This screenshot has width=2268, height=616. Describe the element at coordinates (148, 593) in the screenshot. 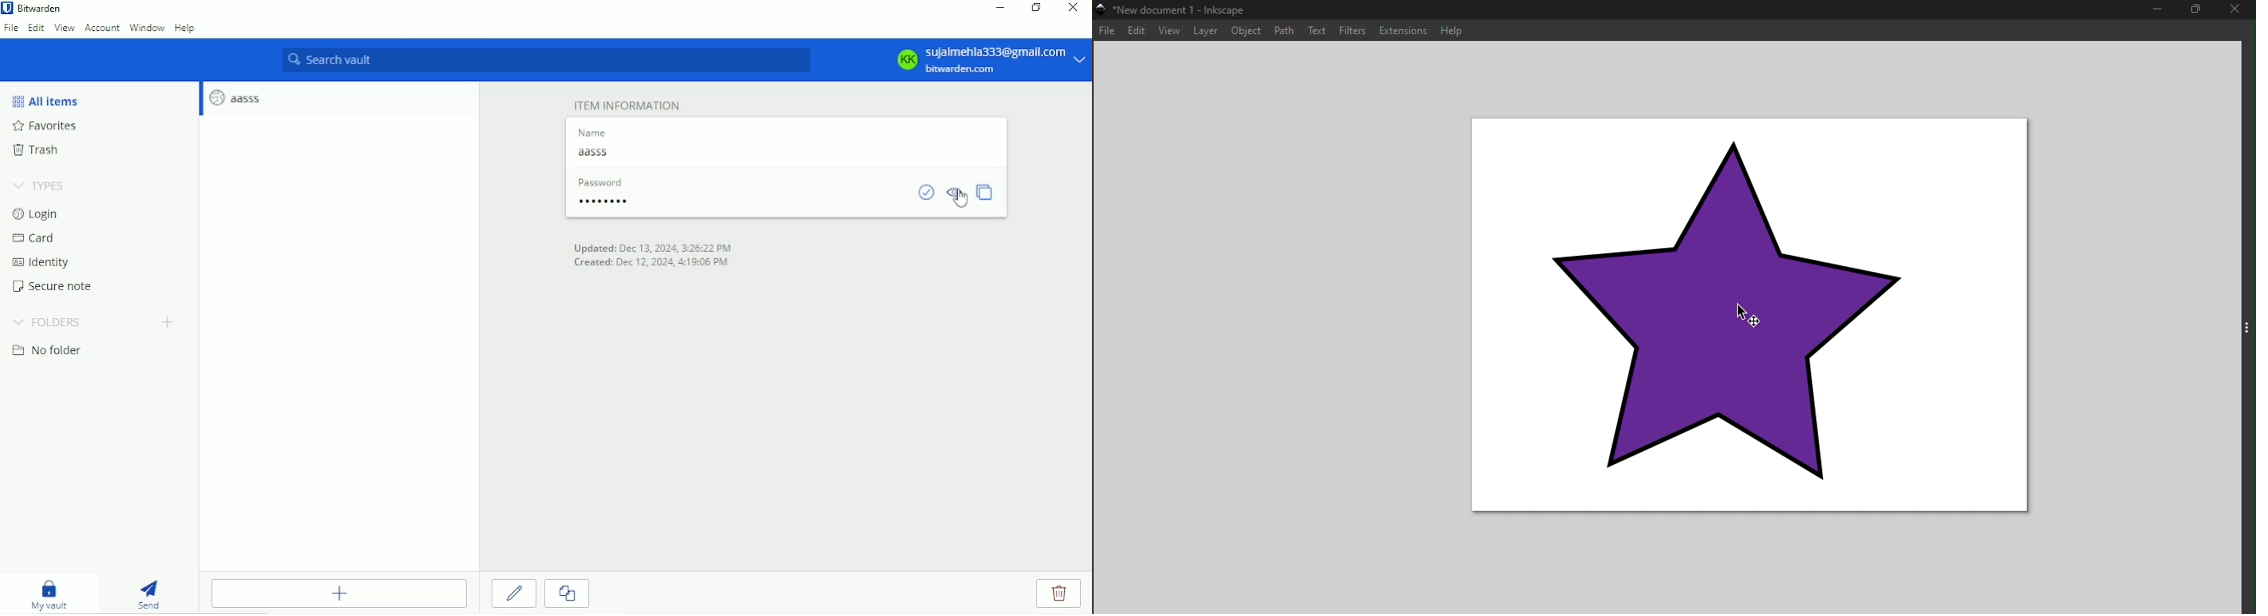

I see `Send` at that location.